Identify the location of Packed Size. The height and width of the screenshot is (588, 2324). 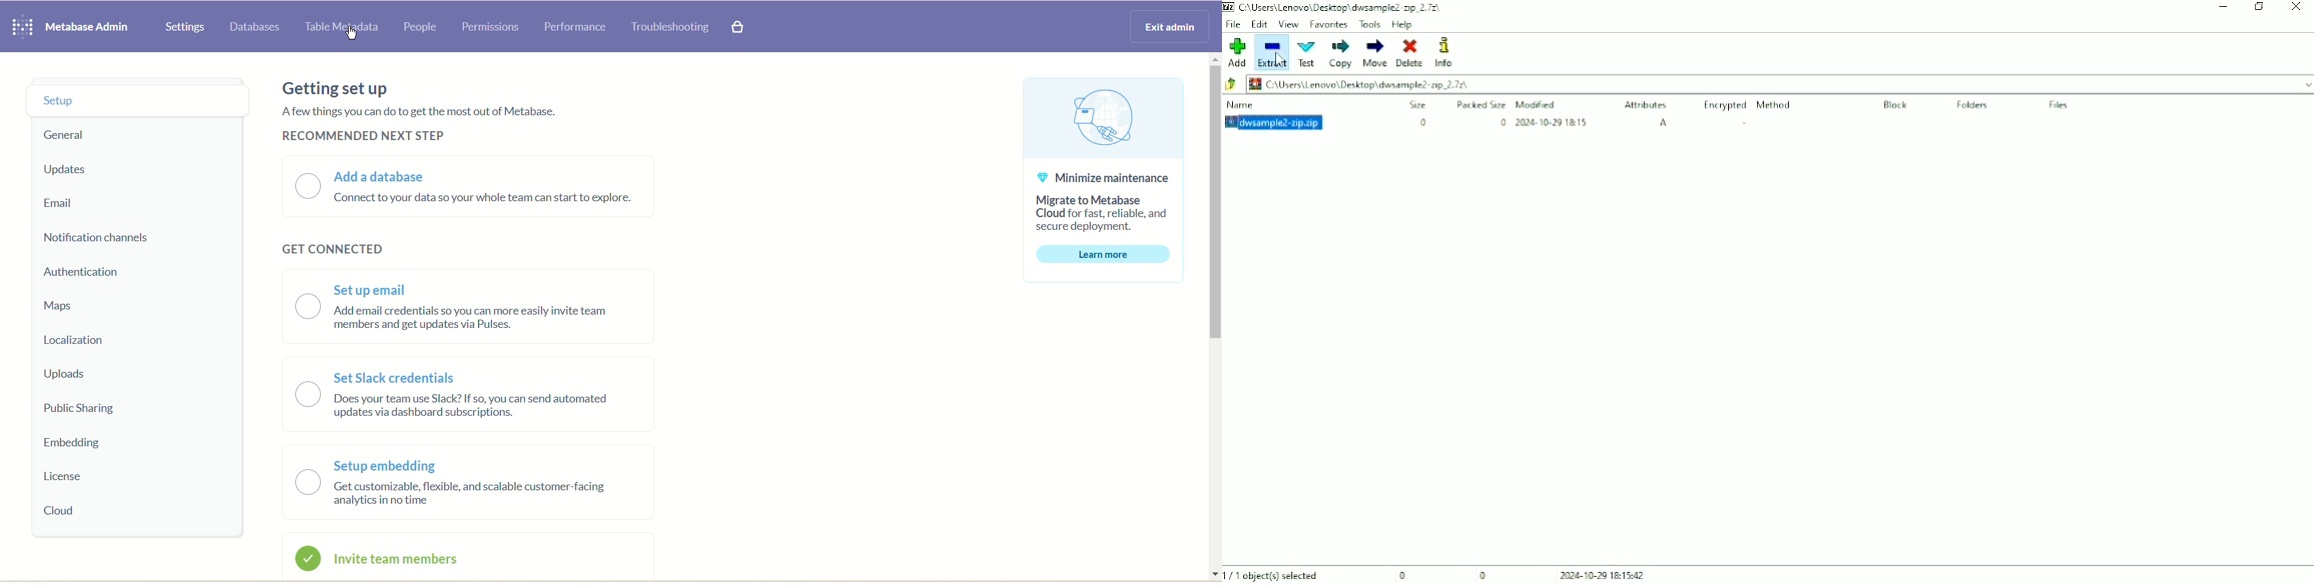
(1482, 104).